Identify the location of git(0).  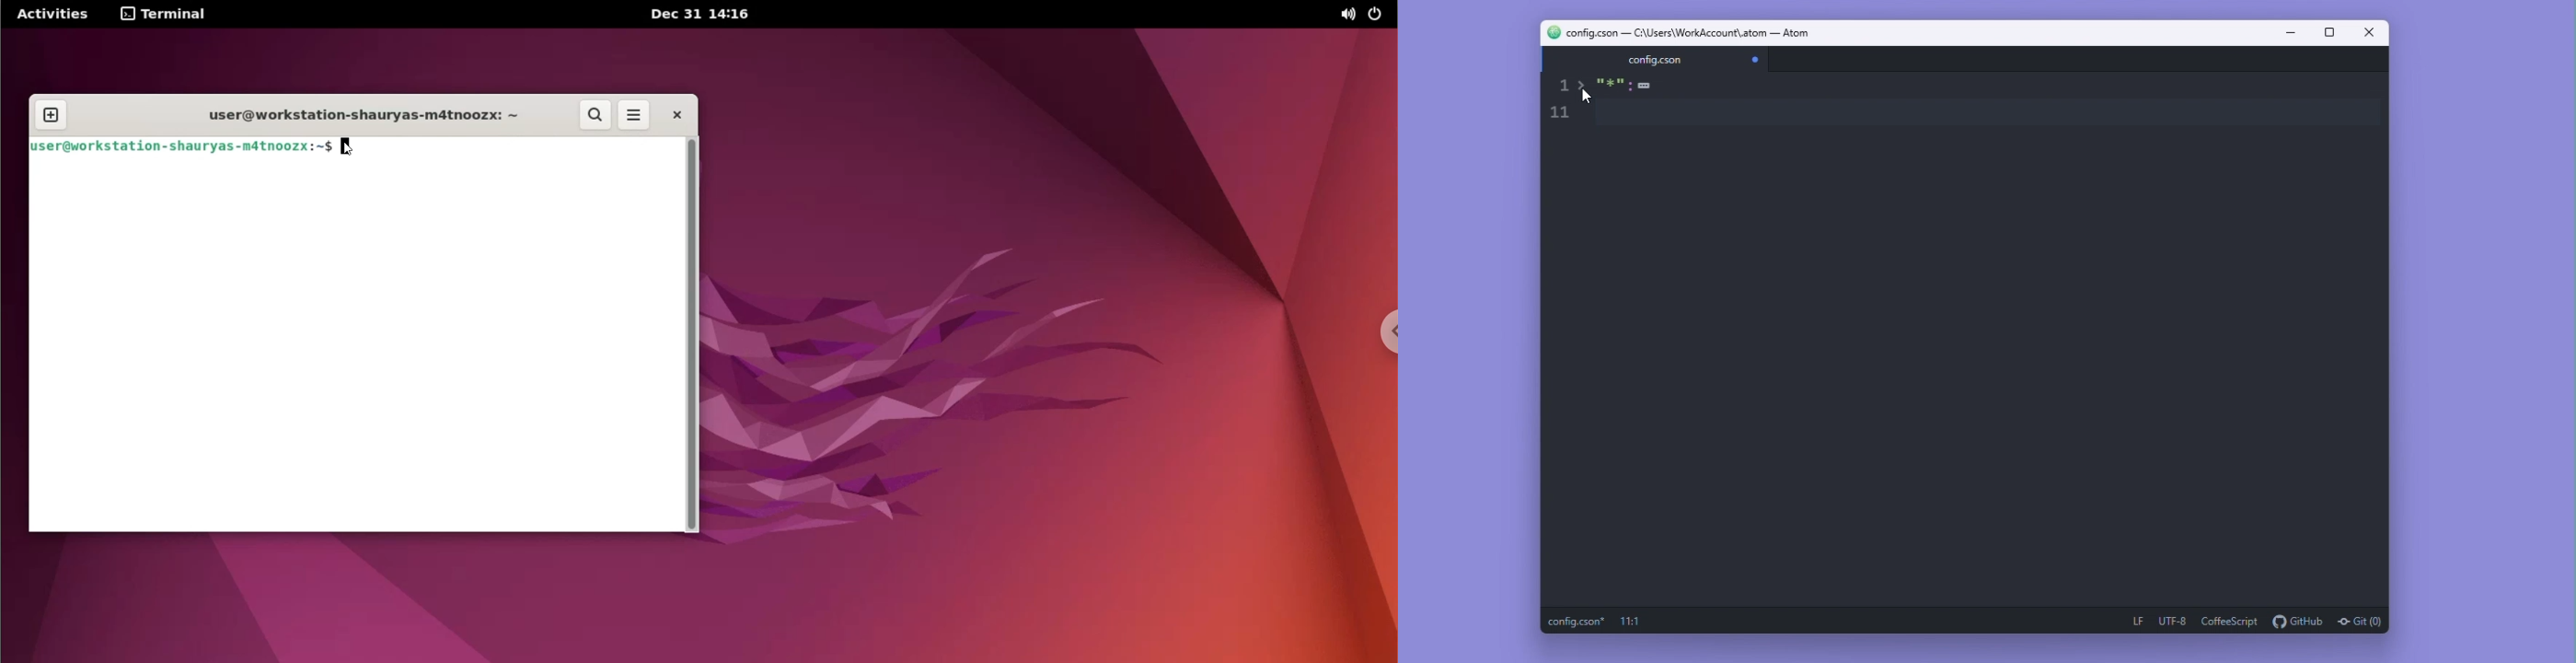
(2364, 622).